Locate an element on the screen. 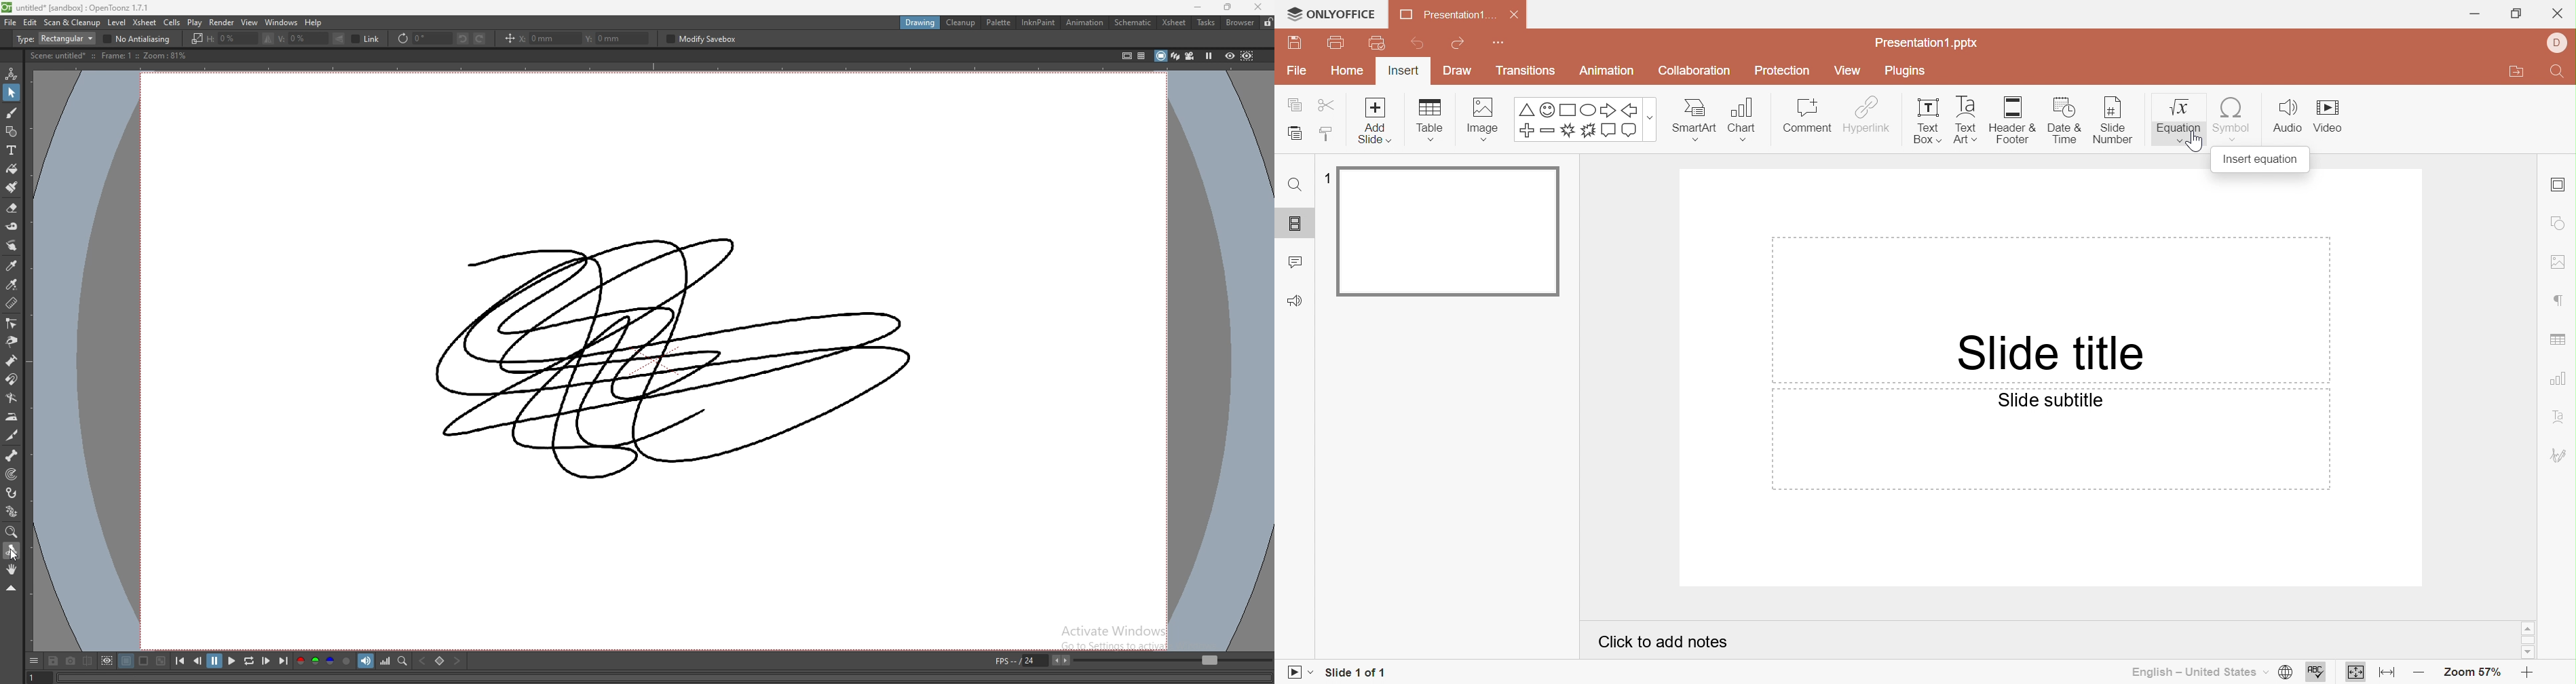 The height and width of the screenshot is (700, 2576). Video is located at coordinates (2332, 115).